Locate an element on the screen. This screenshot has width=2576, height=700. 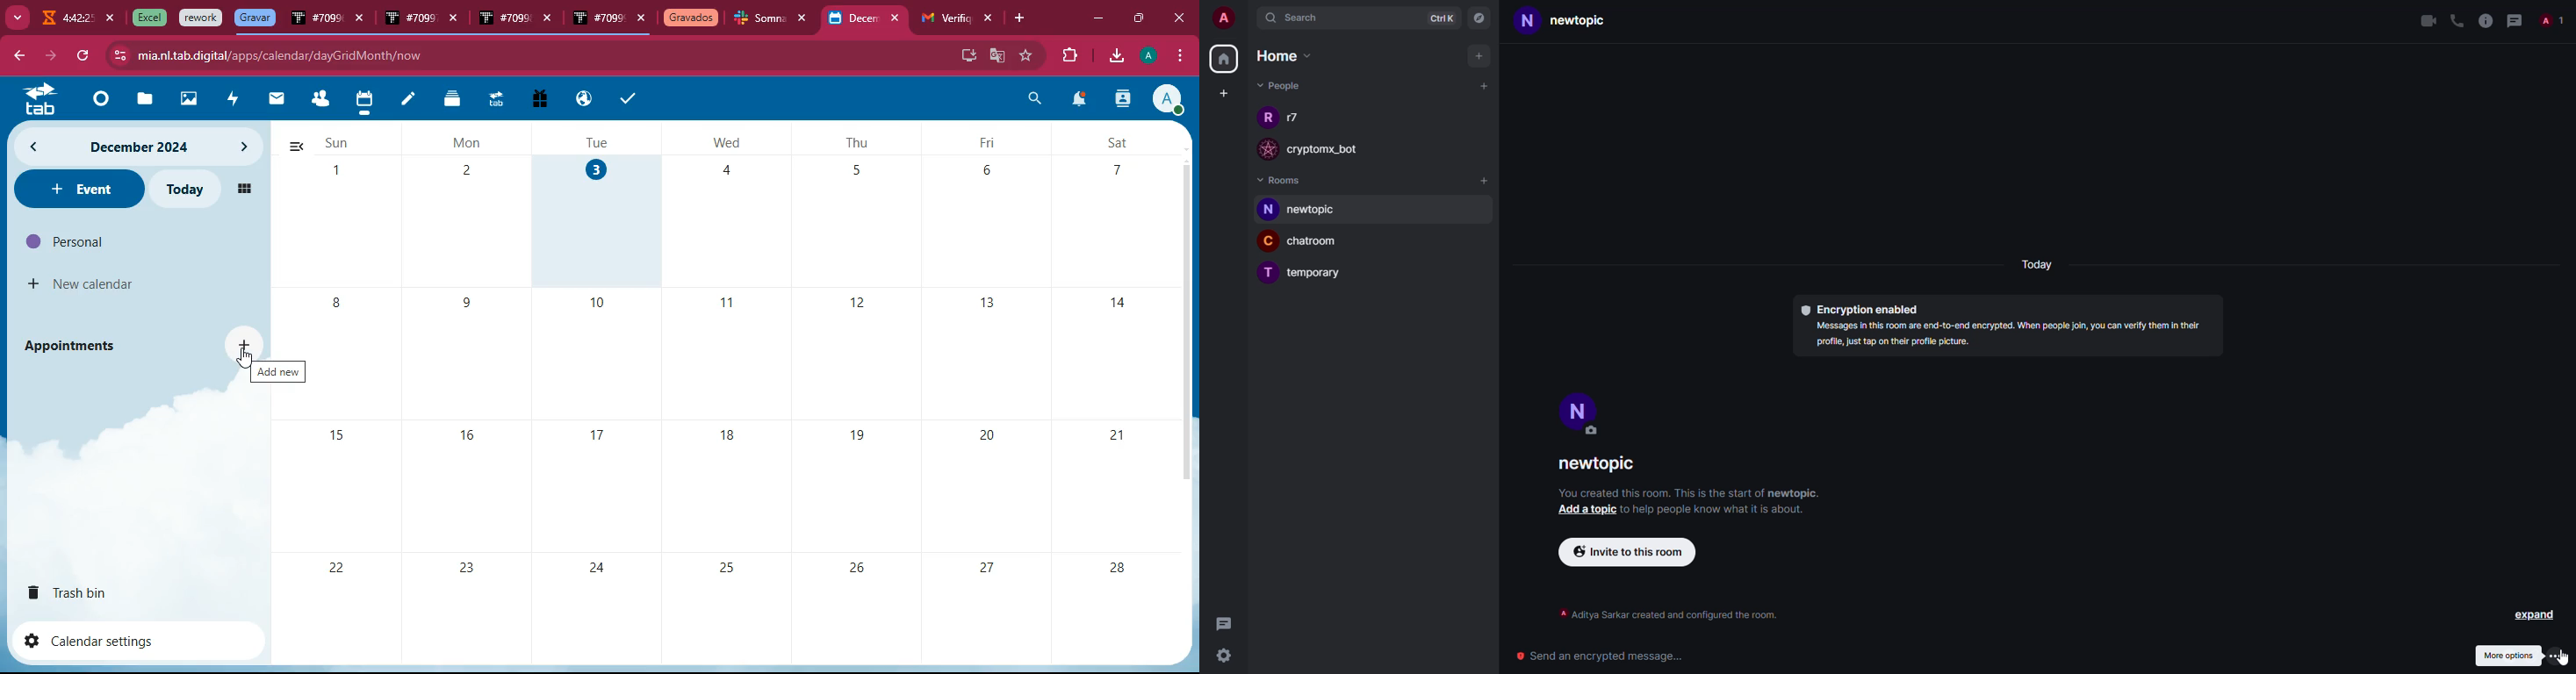
trash bin is located at coordinates (84, 592).